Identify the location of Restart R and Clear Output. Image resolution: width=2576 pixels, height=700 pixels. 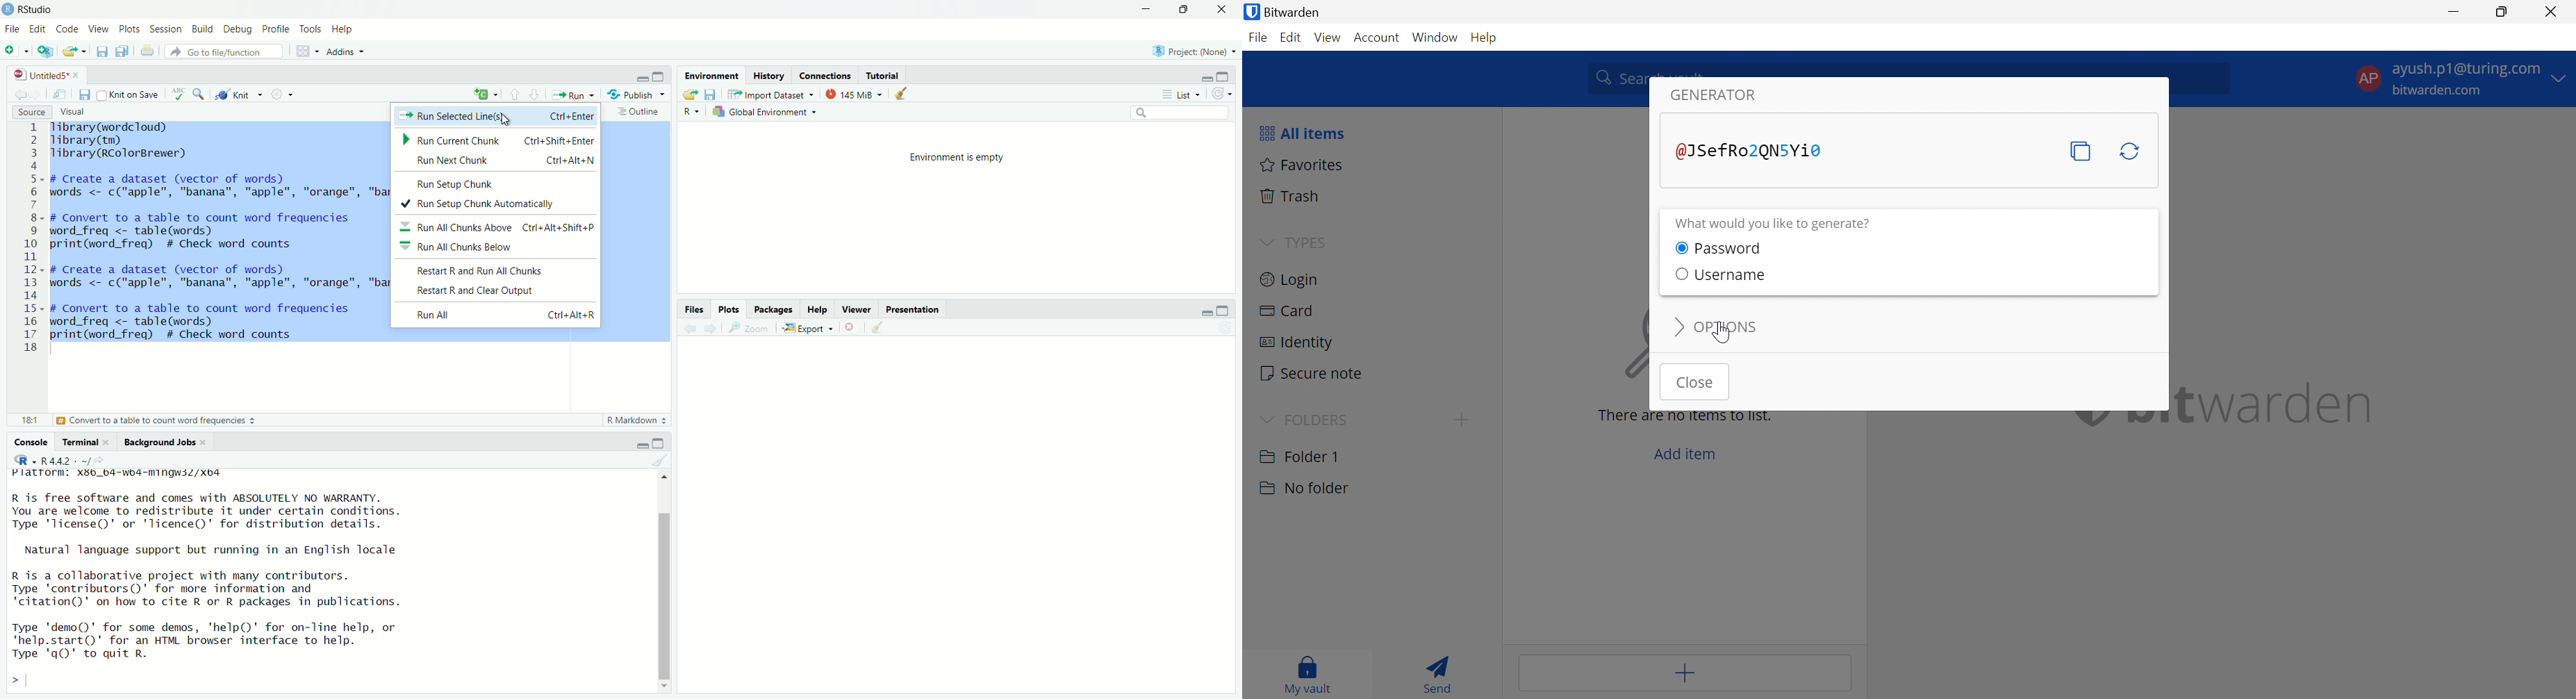
(474, 291).